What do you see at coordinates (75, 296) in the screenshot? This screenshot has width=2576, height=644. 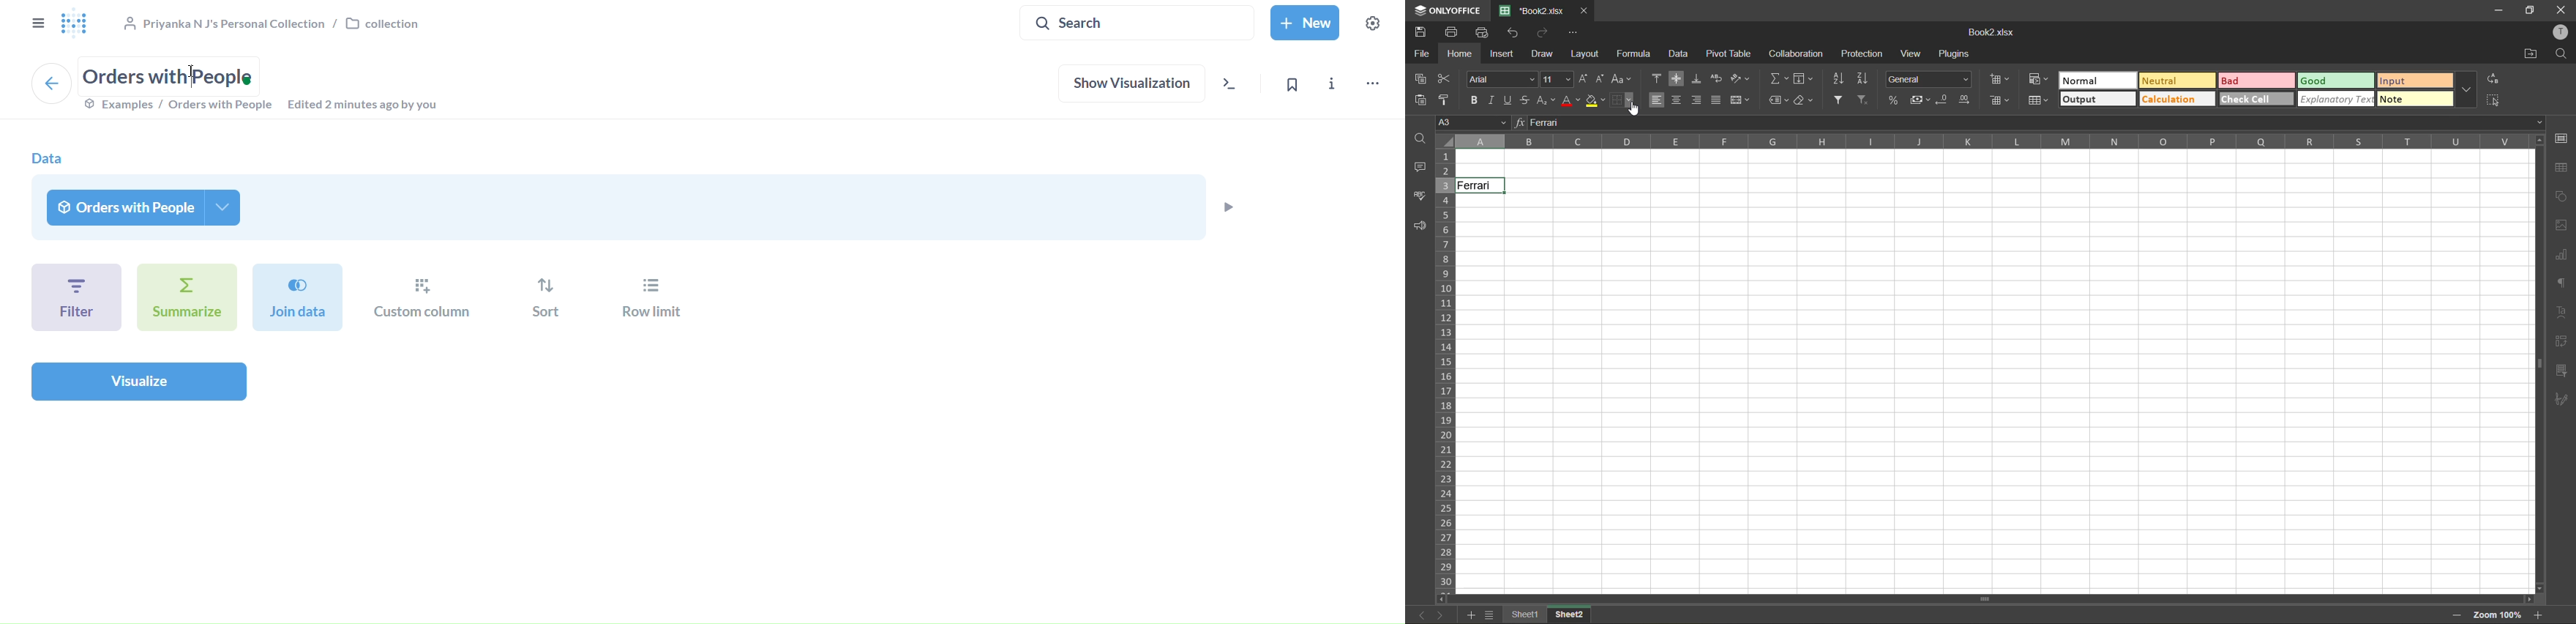 I see `filter` at bounding box center [75, 296].